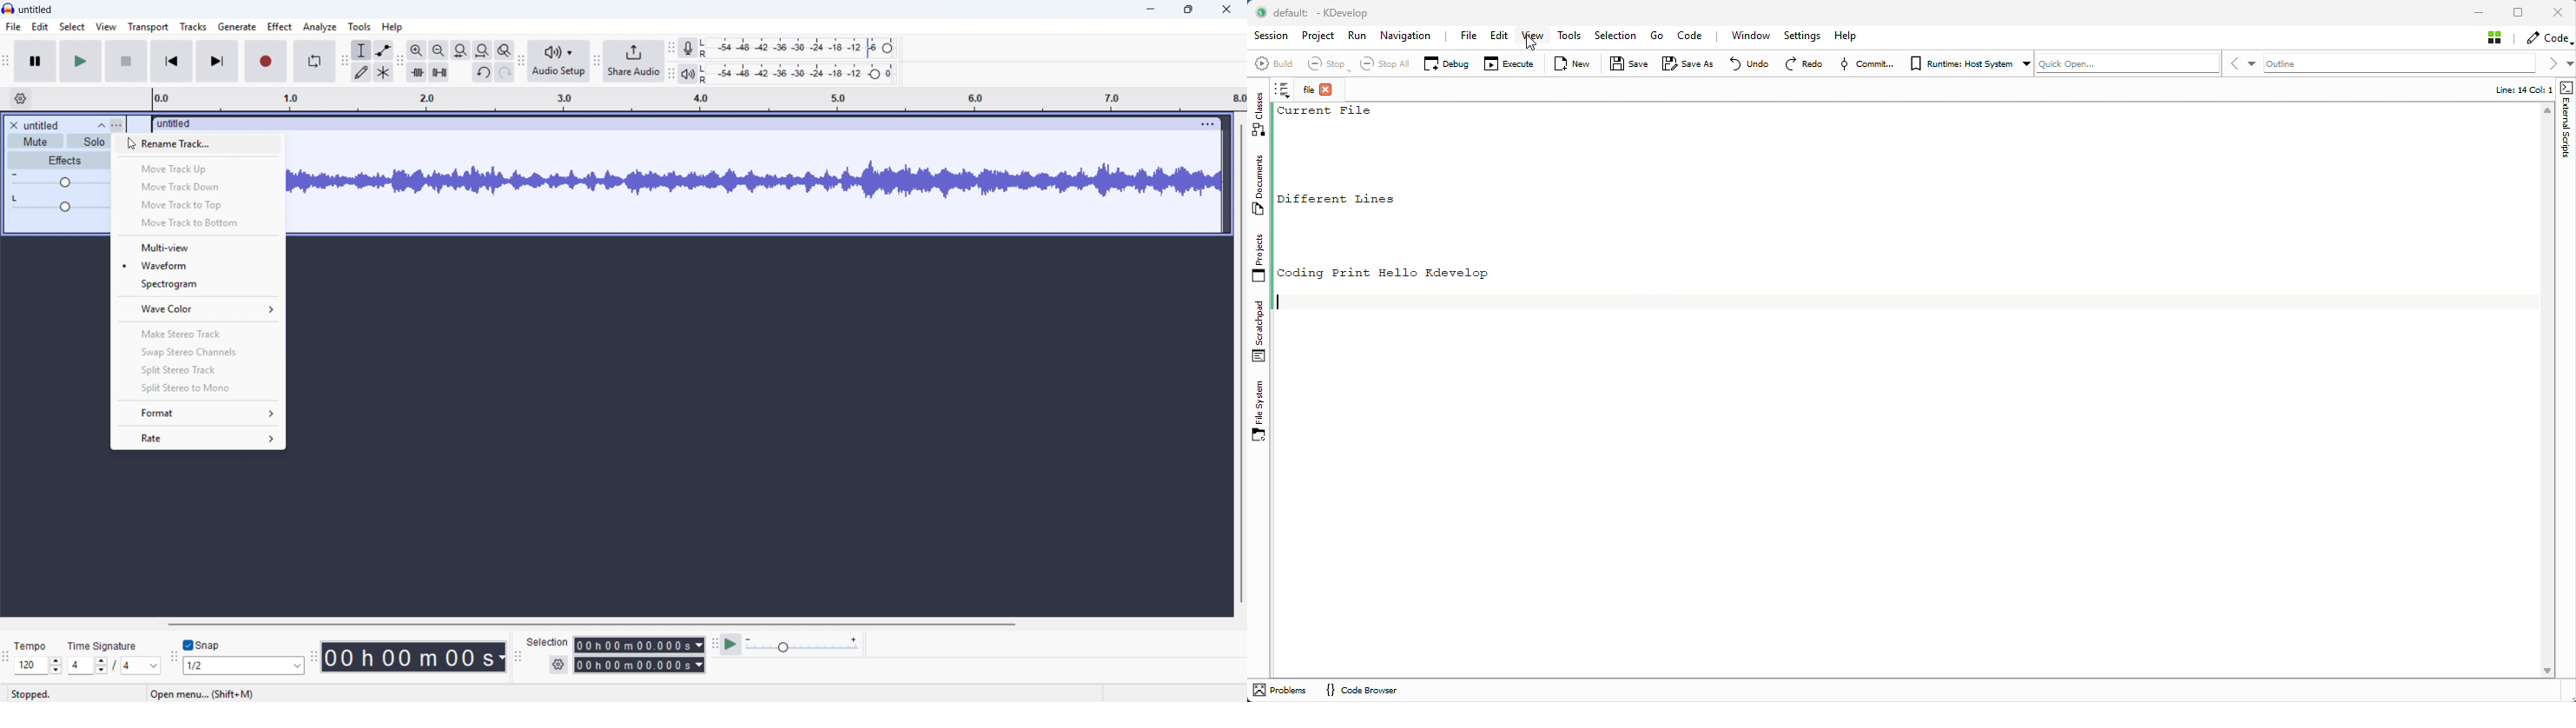  I want to click on Horizontal scroll bar, so click(693, 625).